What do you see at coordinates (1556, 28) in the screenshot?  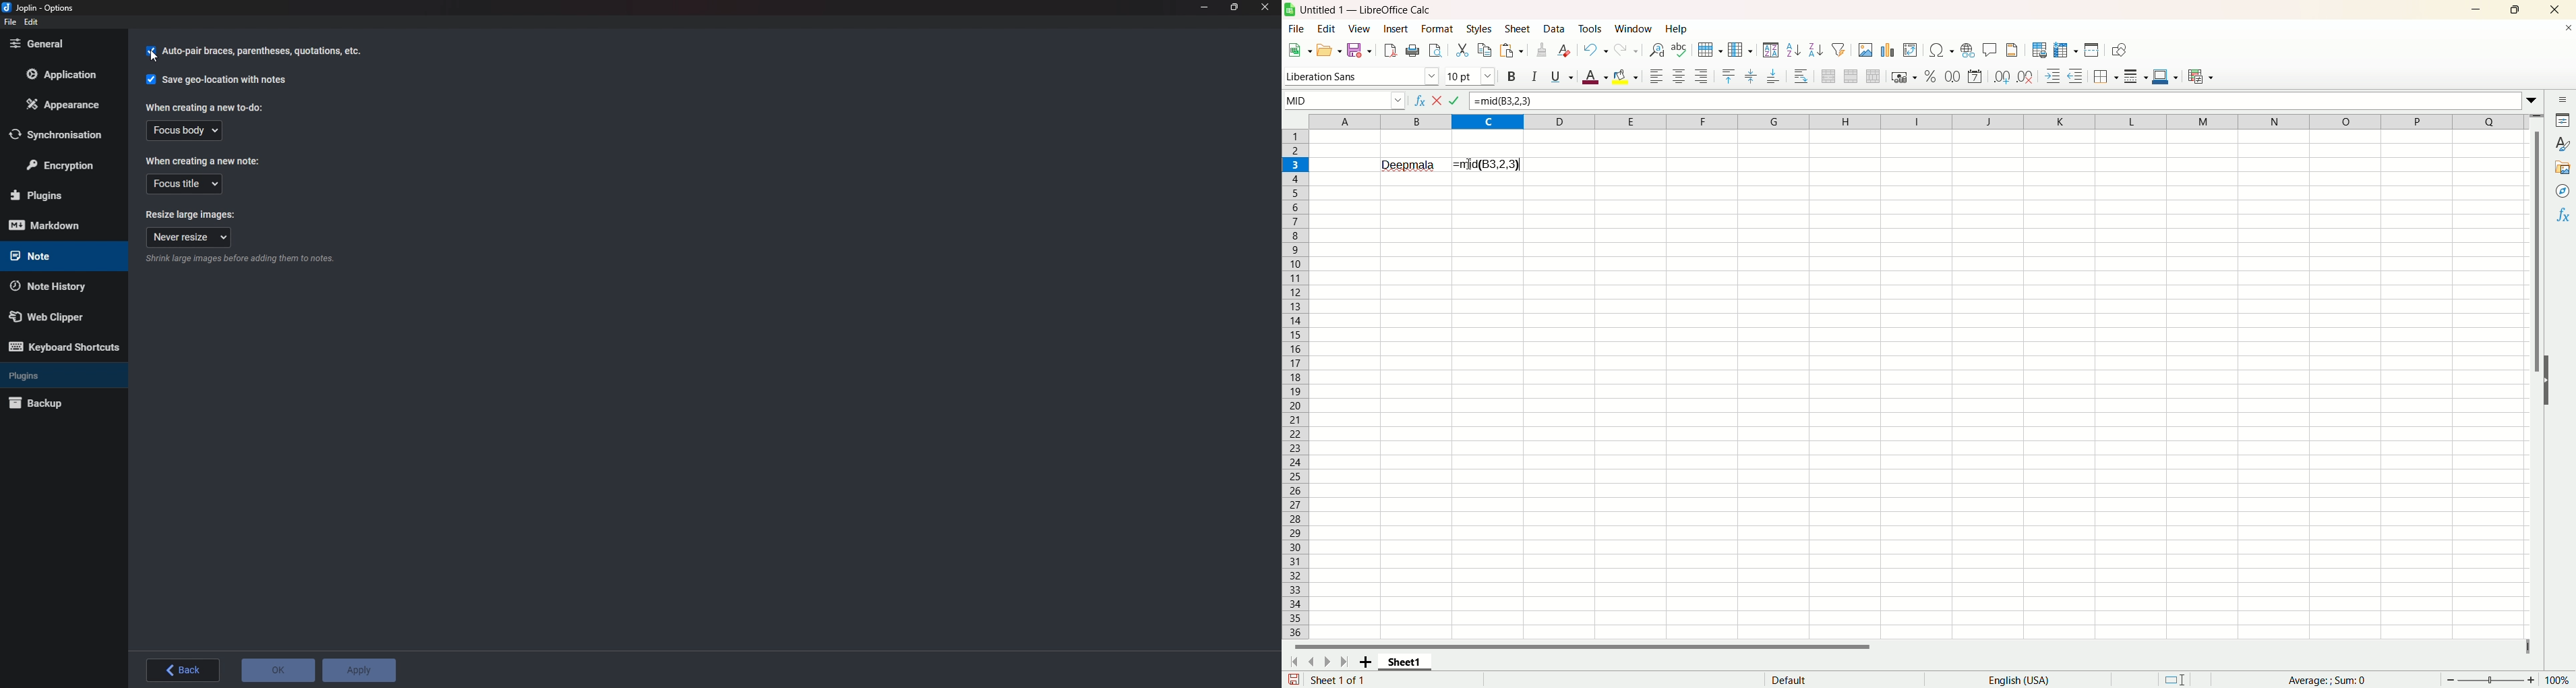 I see `Data` at bounding box center [1556, 28].